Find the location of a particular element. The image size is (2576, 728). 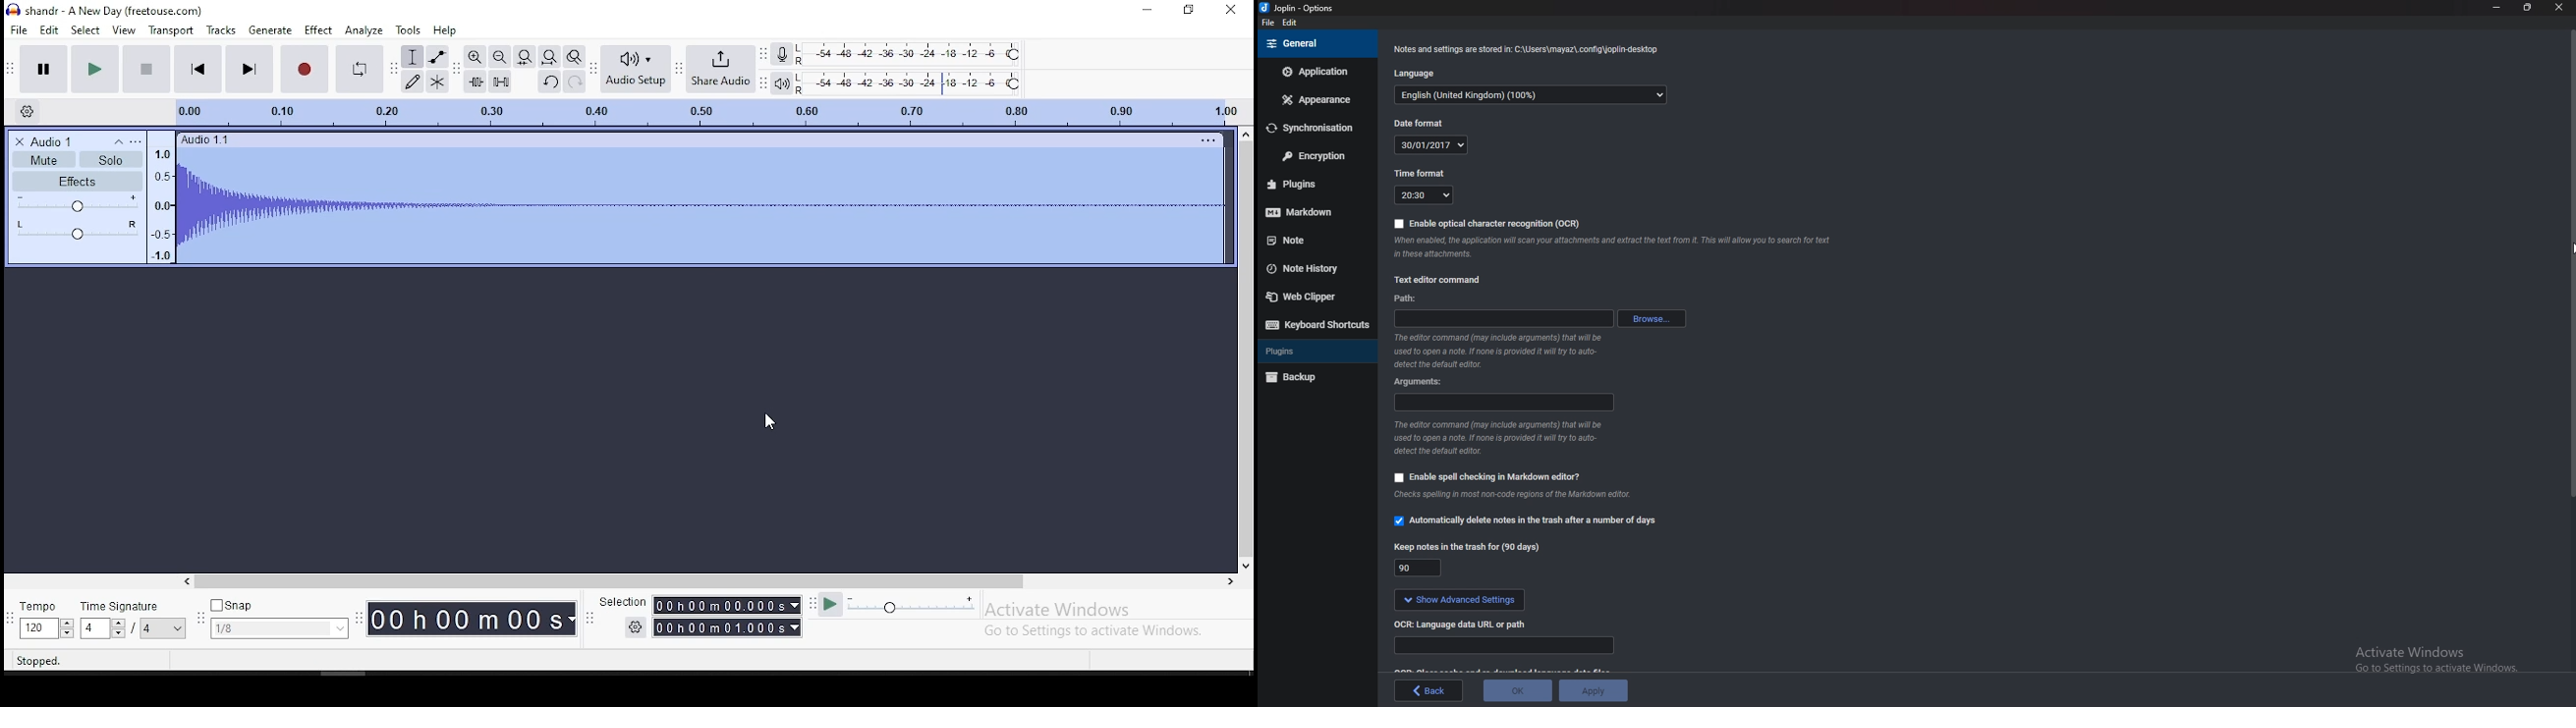

arguments is located at coordinates (1503, 402).